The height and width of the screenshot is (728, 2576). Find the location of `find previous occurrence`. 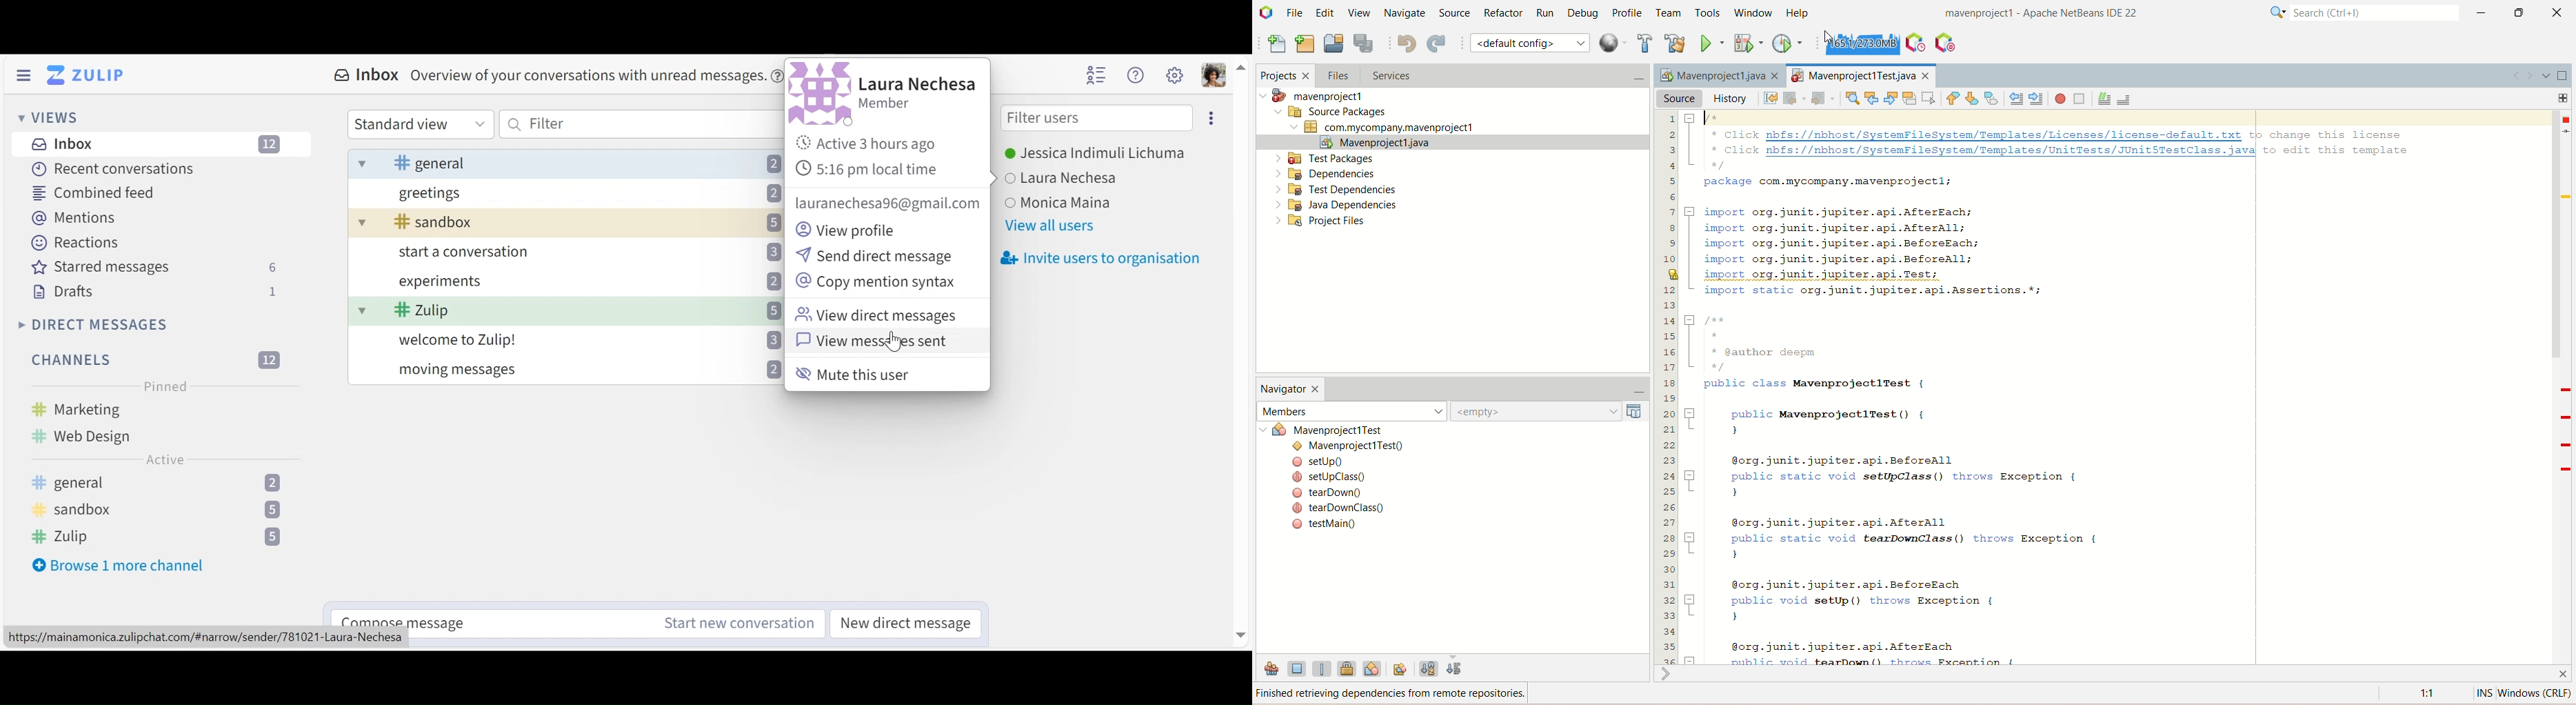

find previous occurrence is located at coordinates (1873, 98).